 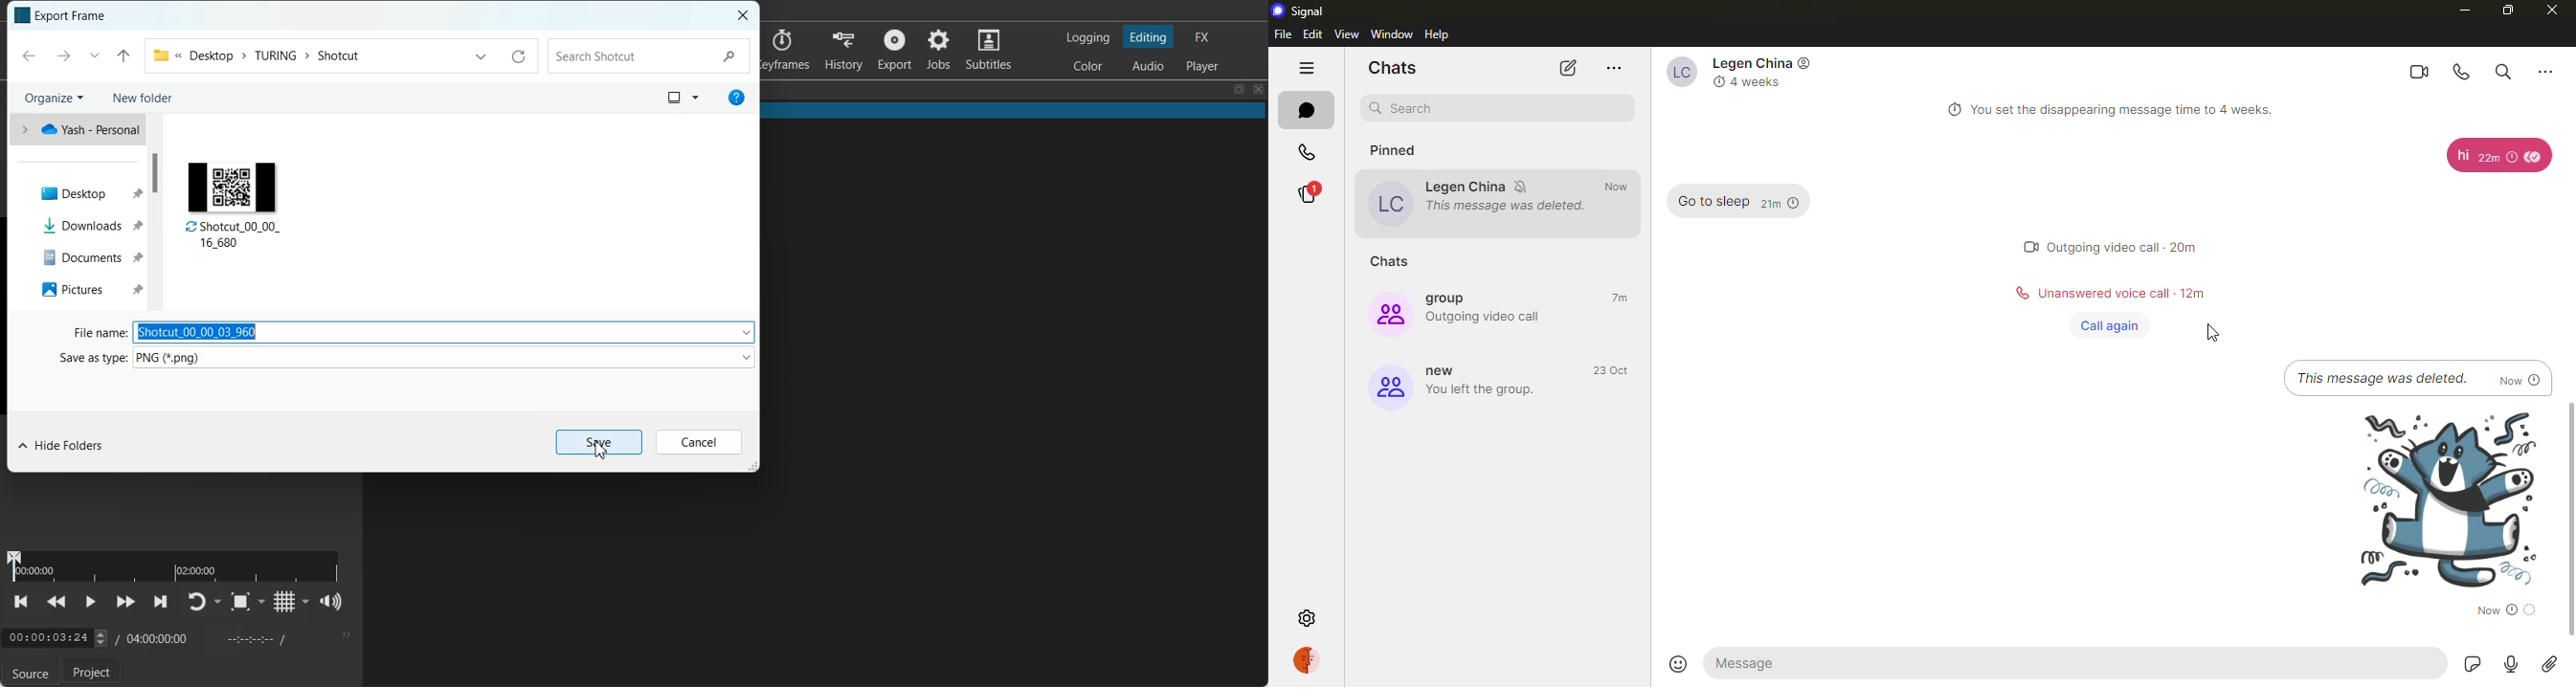 I want to click on Forward, so click(x=61, y=57).